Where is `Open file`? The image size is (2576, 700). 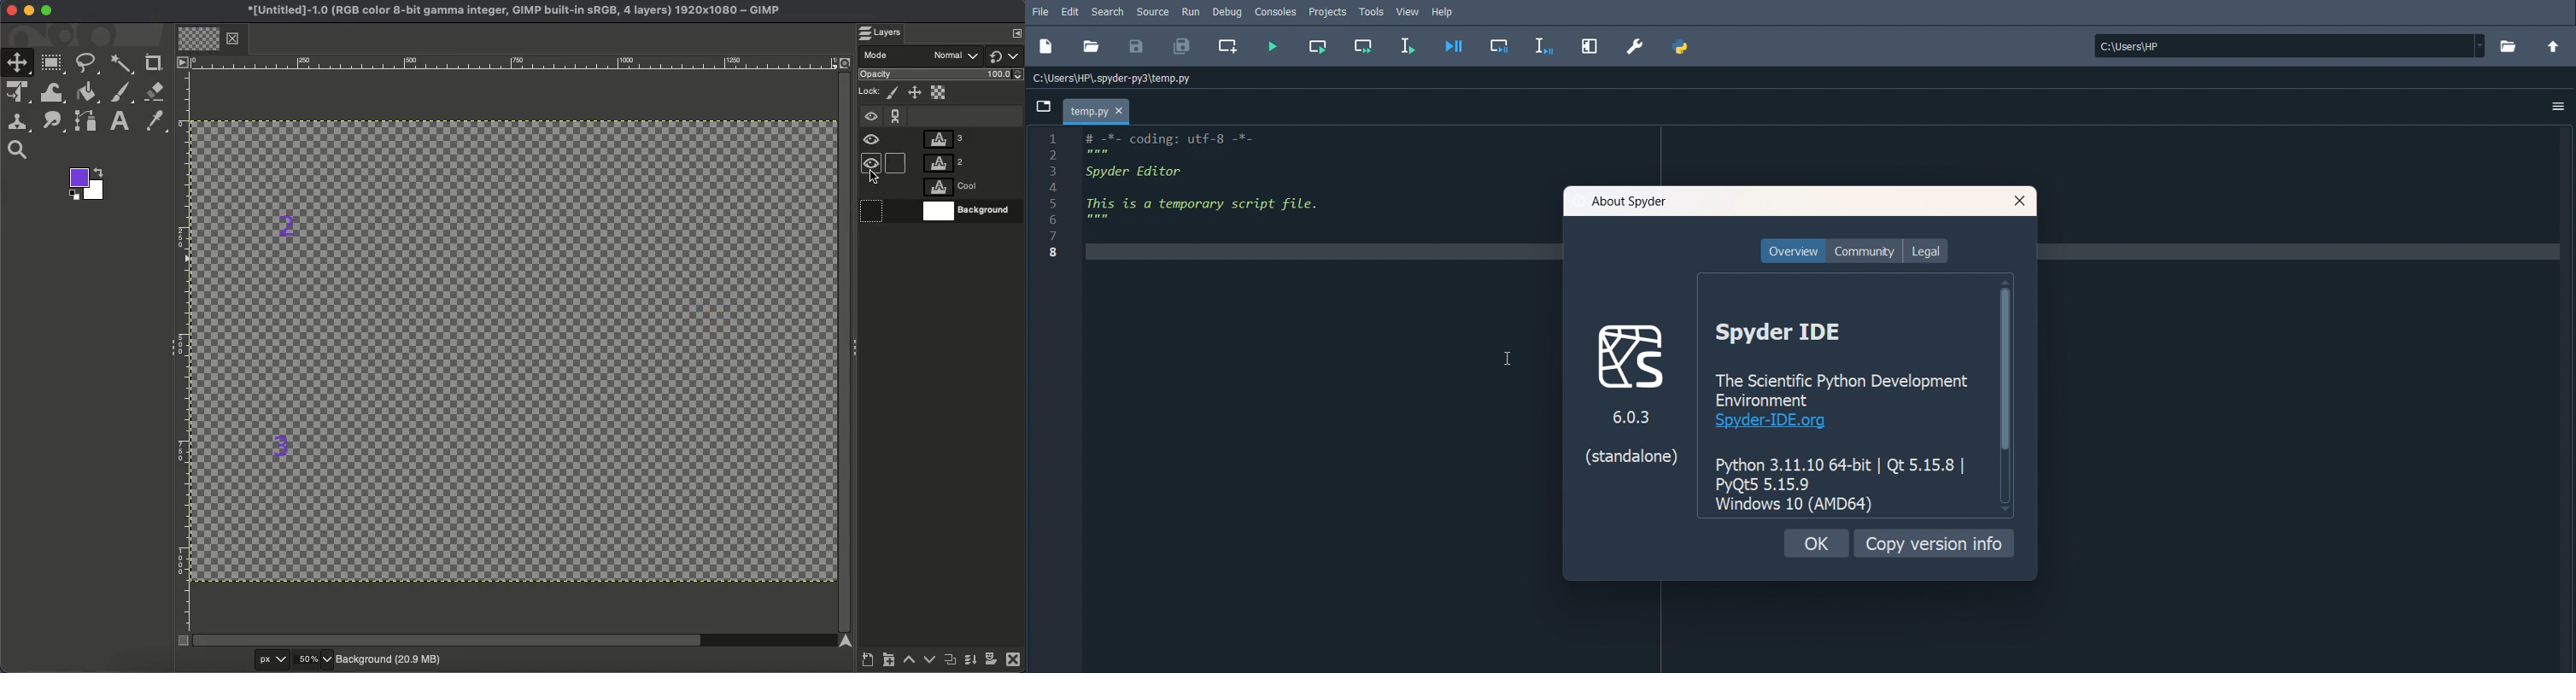 Open file is located at coordinates (1090, 44).